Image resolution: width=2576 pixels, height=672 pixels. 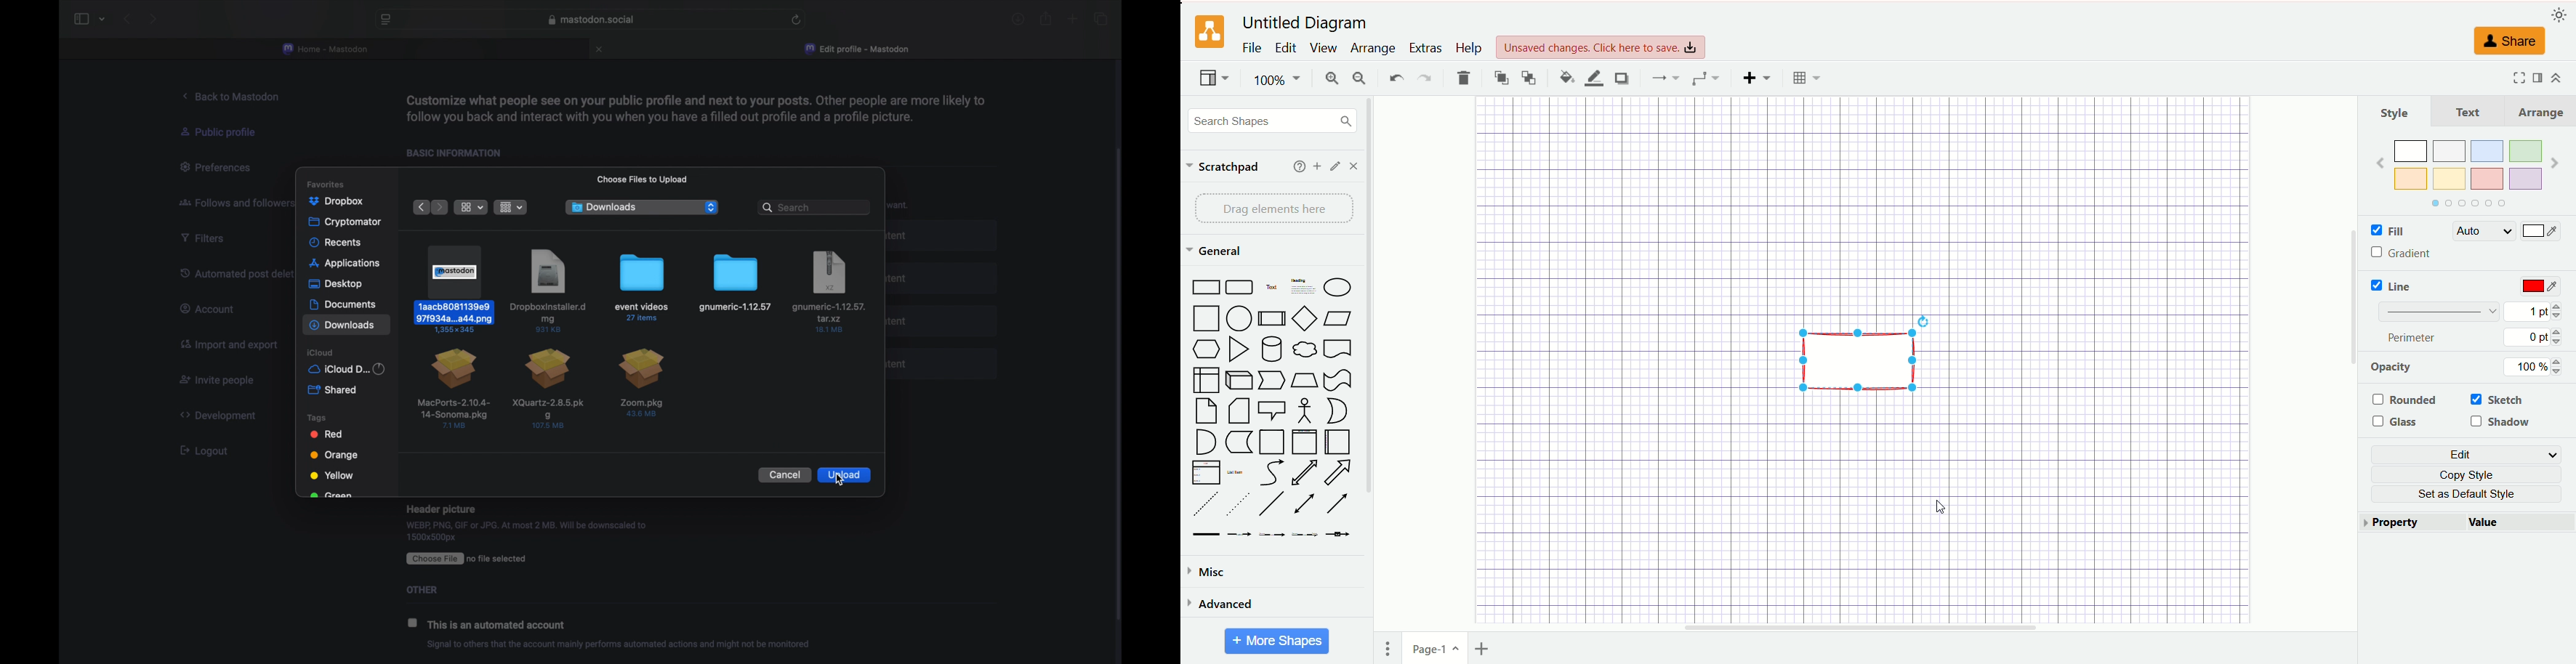 I want to click on edit, so click(x=2466, y=453).